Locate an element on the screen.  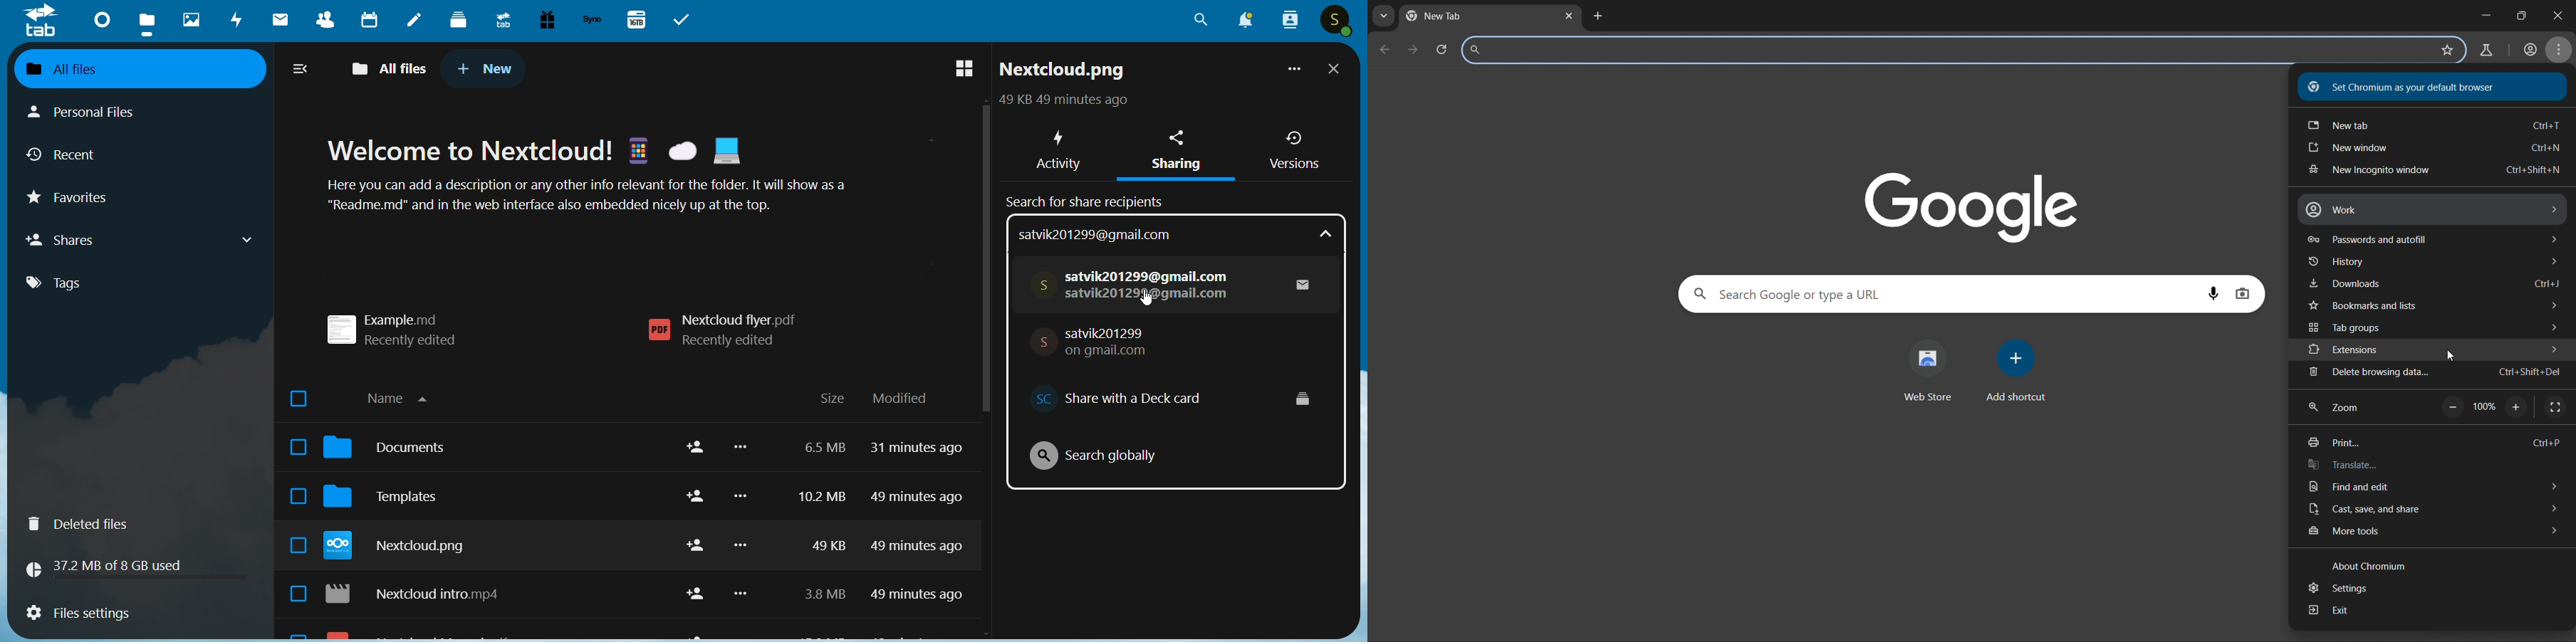
new tab is located at coordinates (486, 68).